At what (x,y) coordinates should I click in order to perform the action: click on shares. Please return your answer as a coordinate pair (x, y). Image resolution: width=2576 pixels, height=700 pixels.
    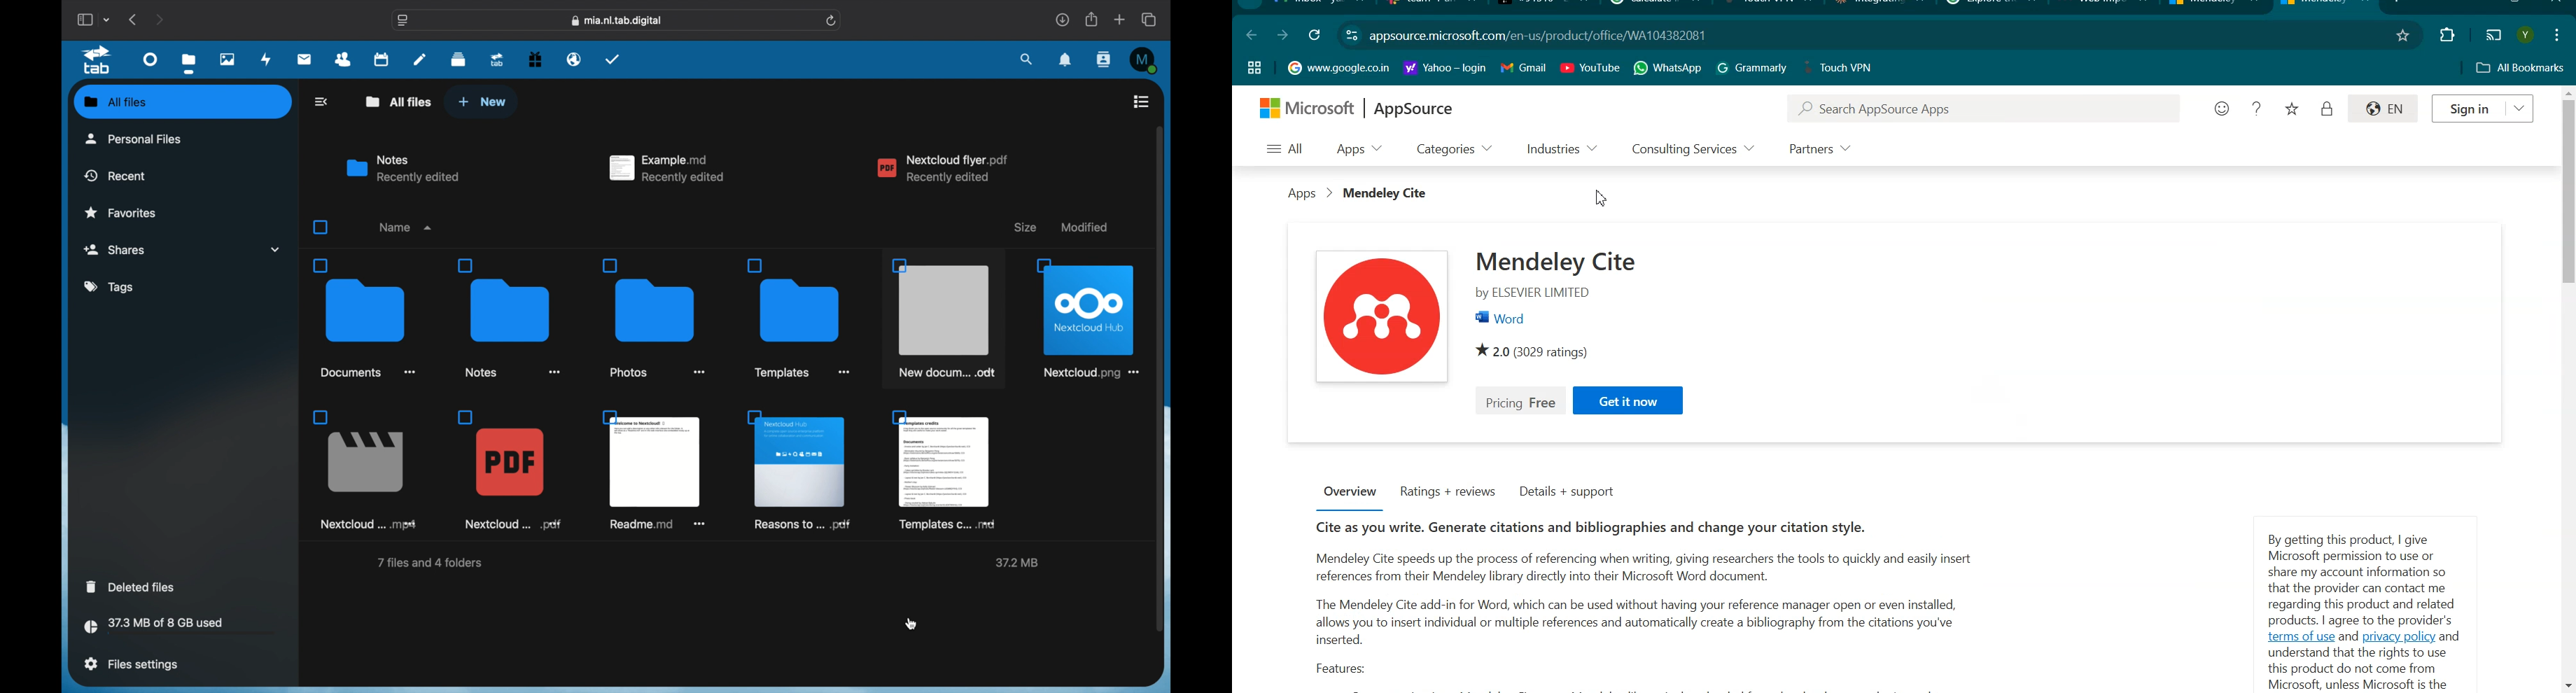
    Looking at the image, I should click on (182, 250).